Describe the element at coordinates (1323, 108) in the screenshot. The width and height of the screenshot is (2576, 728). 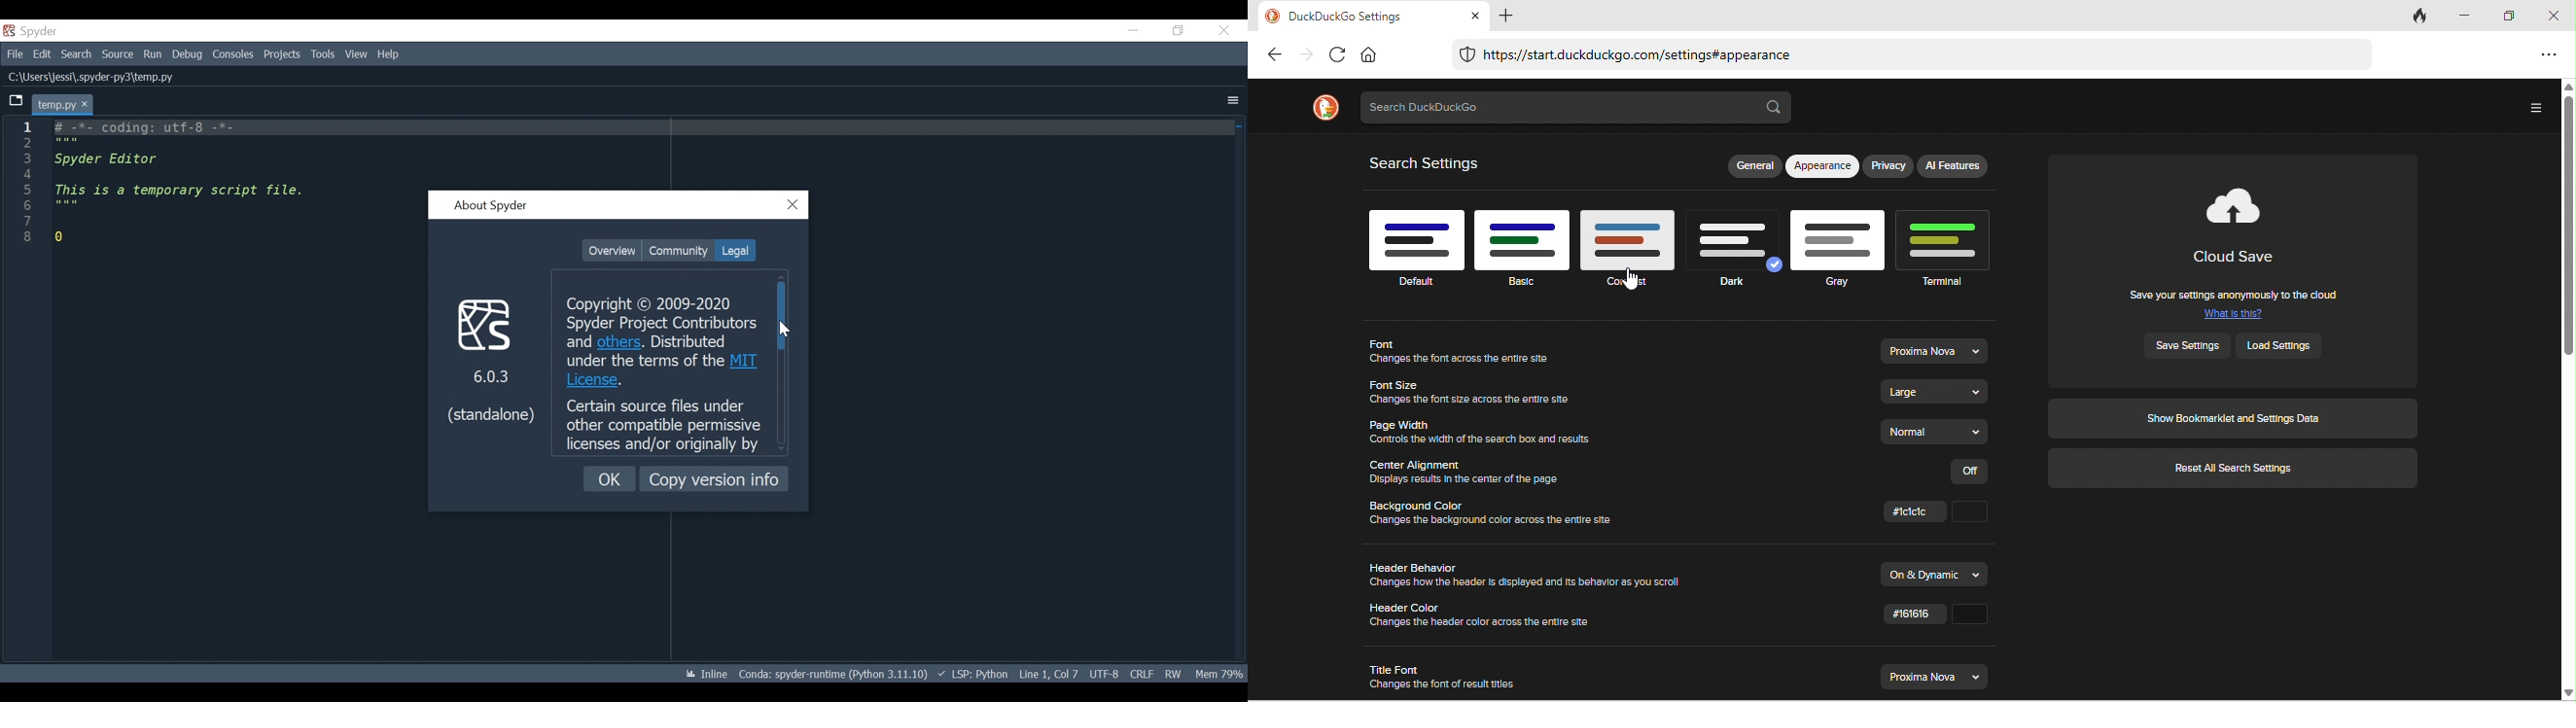
I see `logo` at that location.